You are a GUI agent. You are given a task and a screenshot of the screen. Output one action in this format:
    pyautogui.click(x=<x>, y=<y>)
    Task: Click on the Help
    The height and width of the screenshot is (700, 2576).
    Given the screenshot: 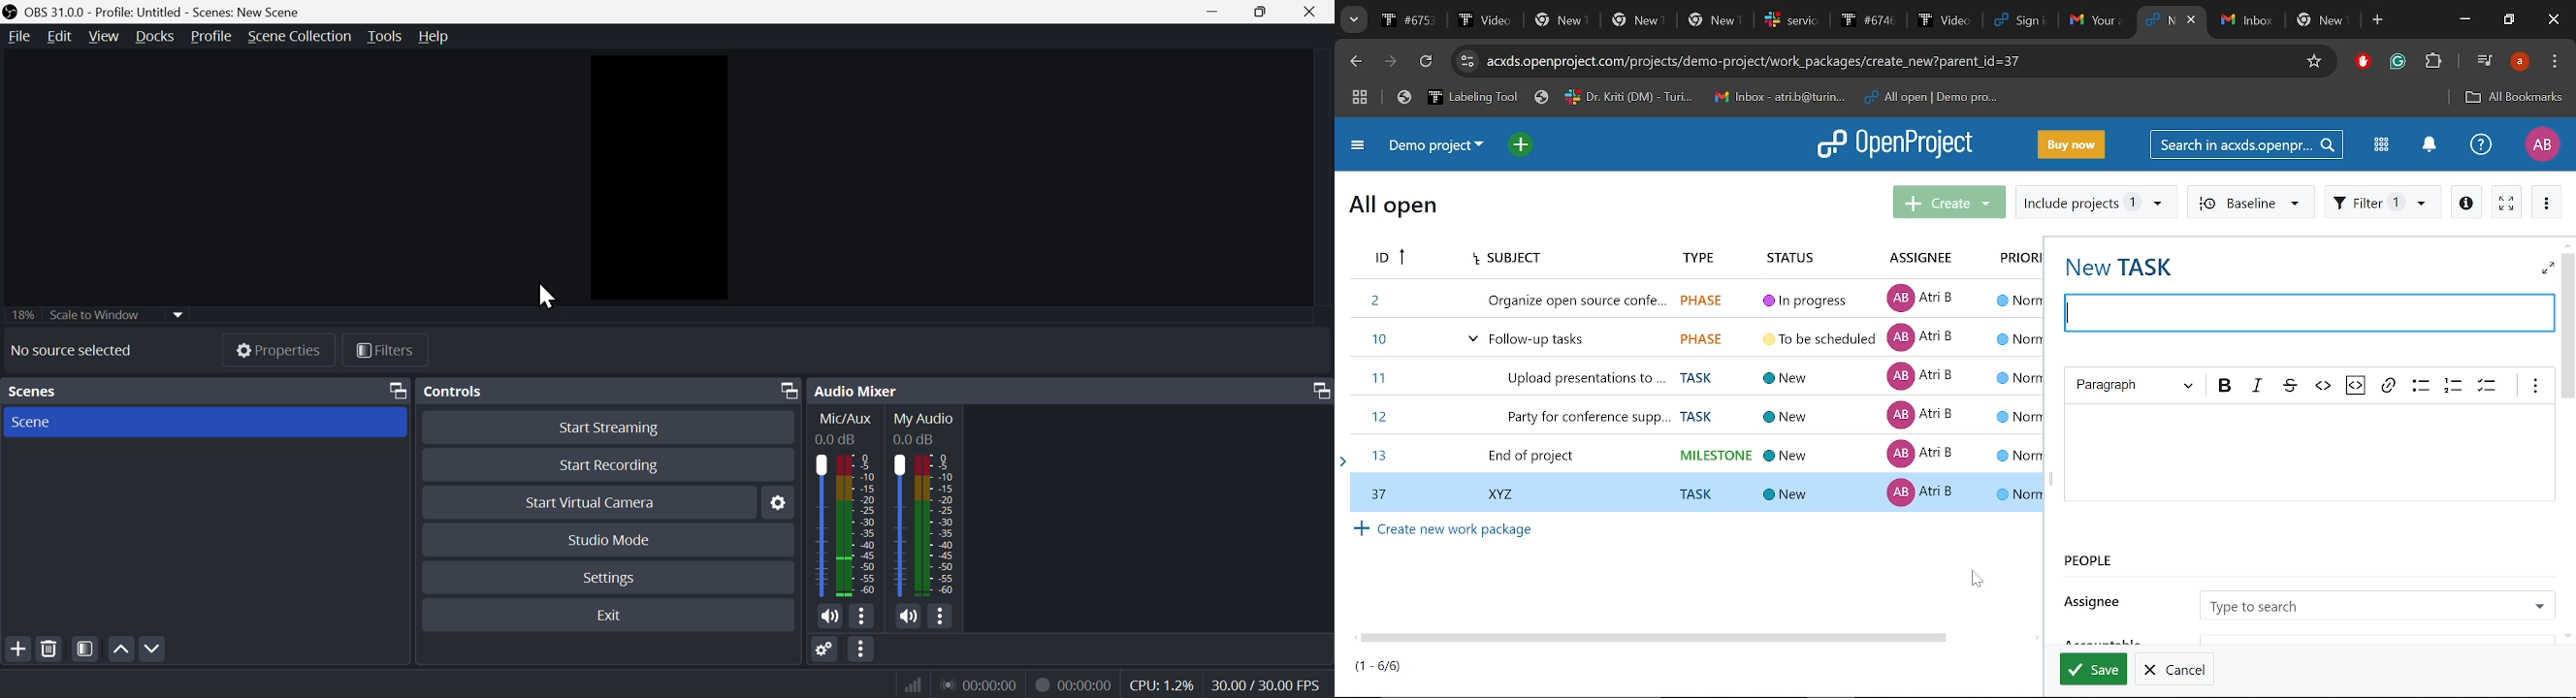 What is the action you would take?
    pyautogui.click(x=2481, y=143)
    